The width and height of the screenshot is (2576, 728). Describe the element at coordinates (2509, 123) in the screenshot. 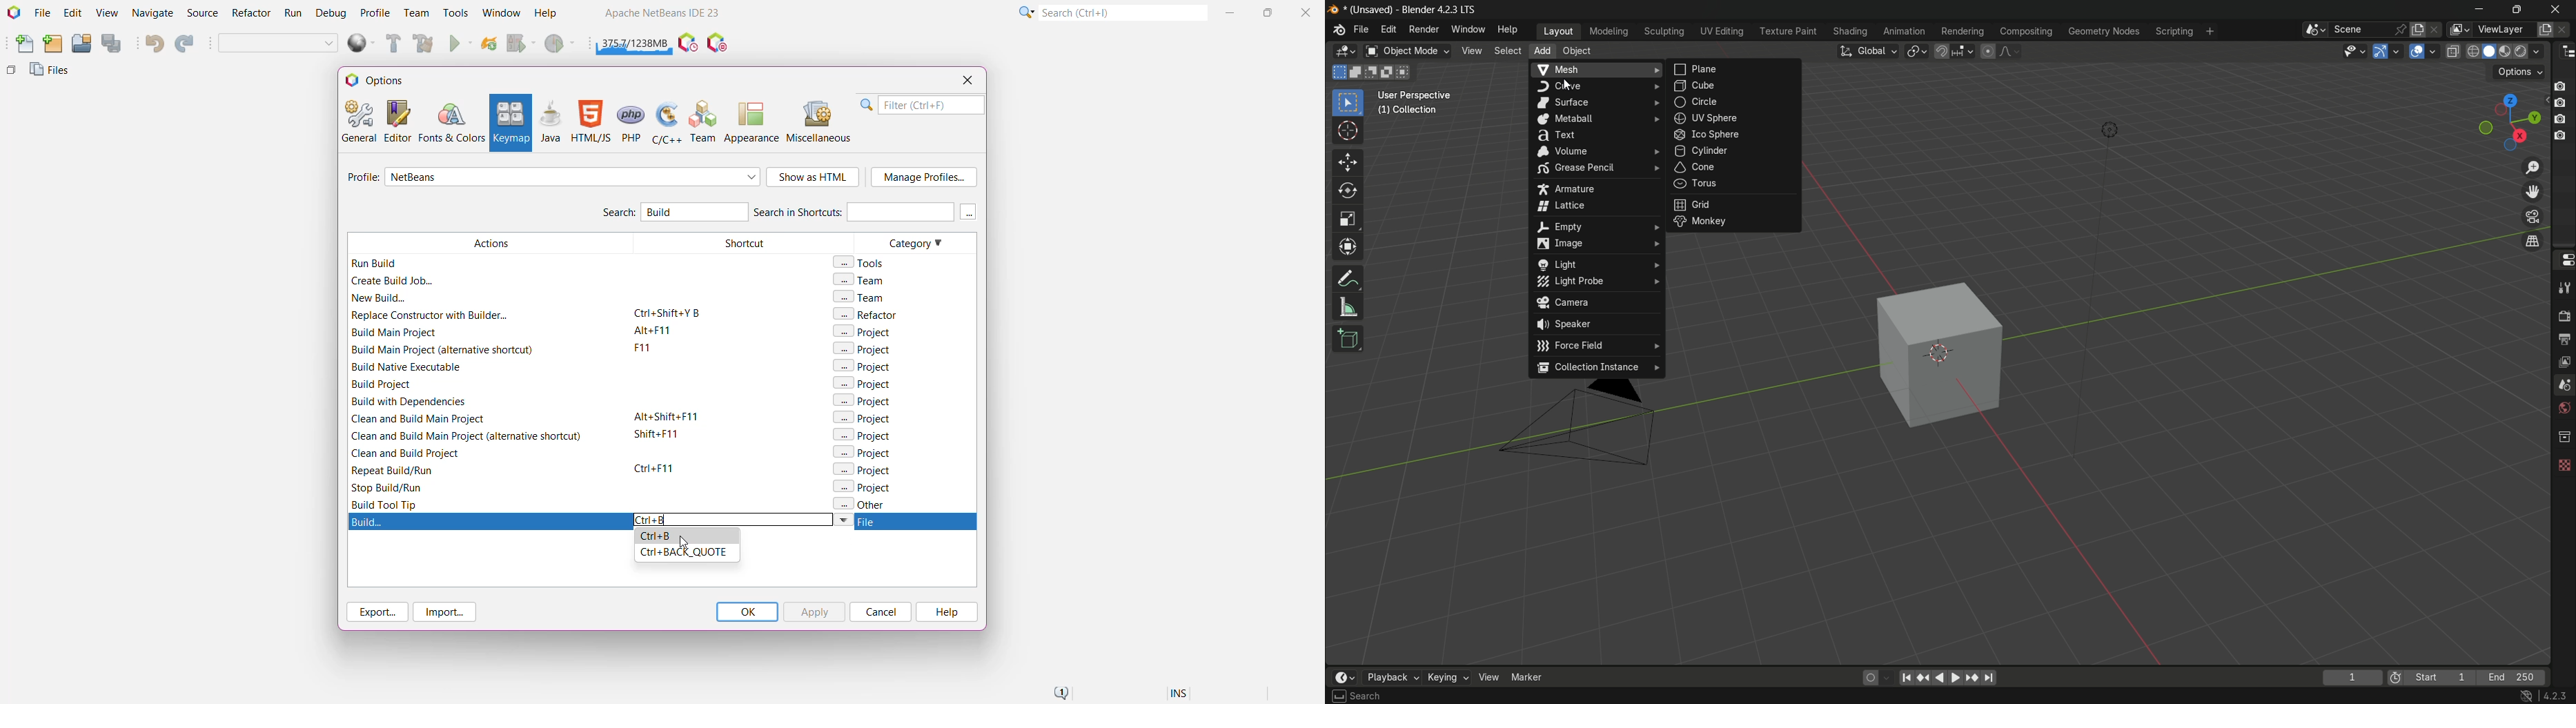

I see `preset viewpoint` at that location.